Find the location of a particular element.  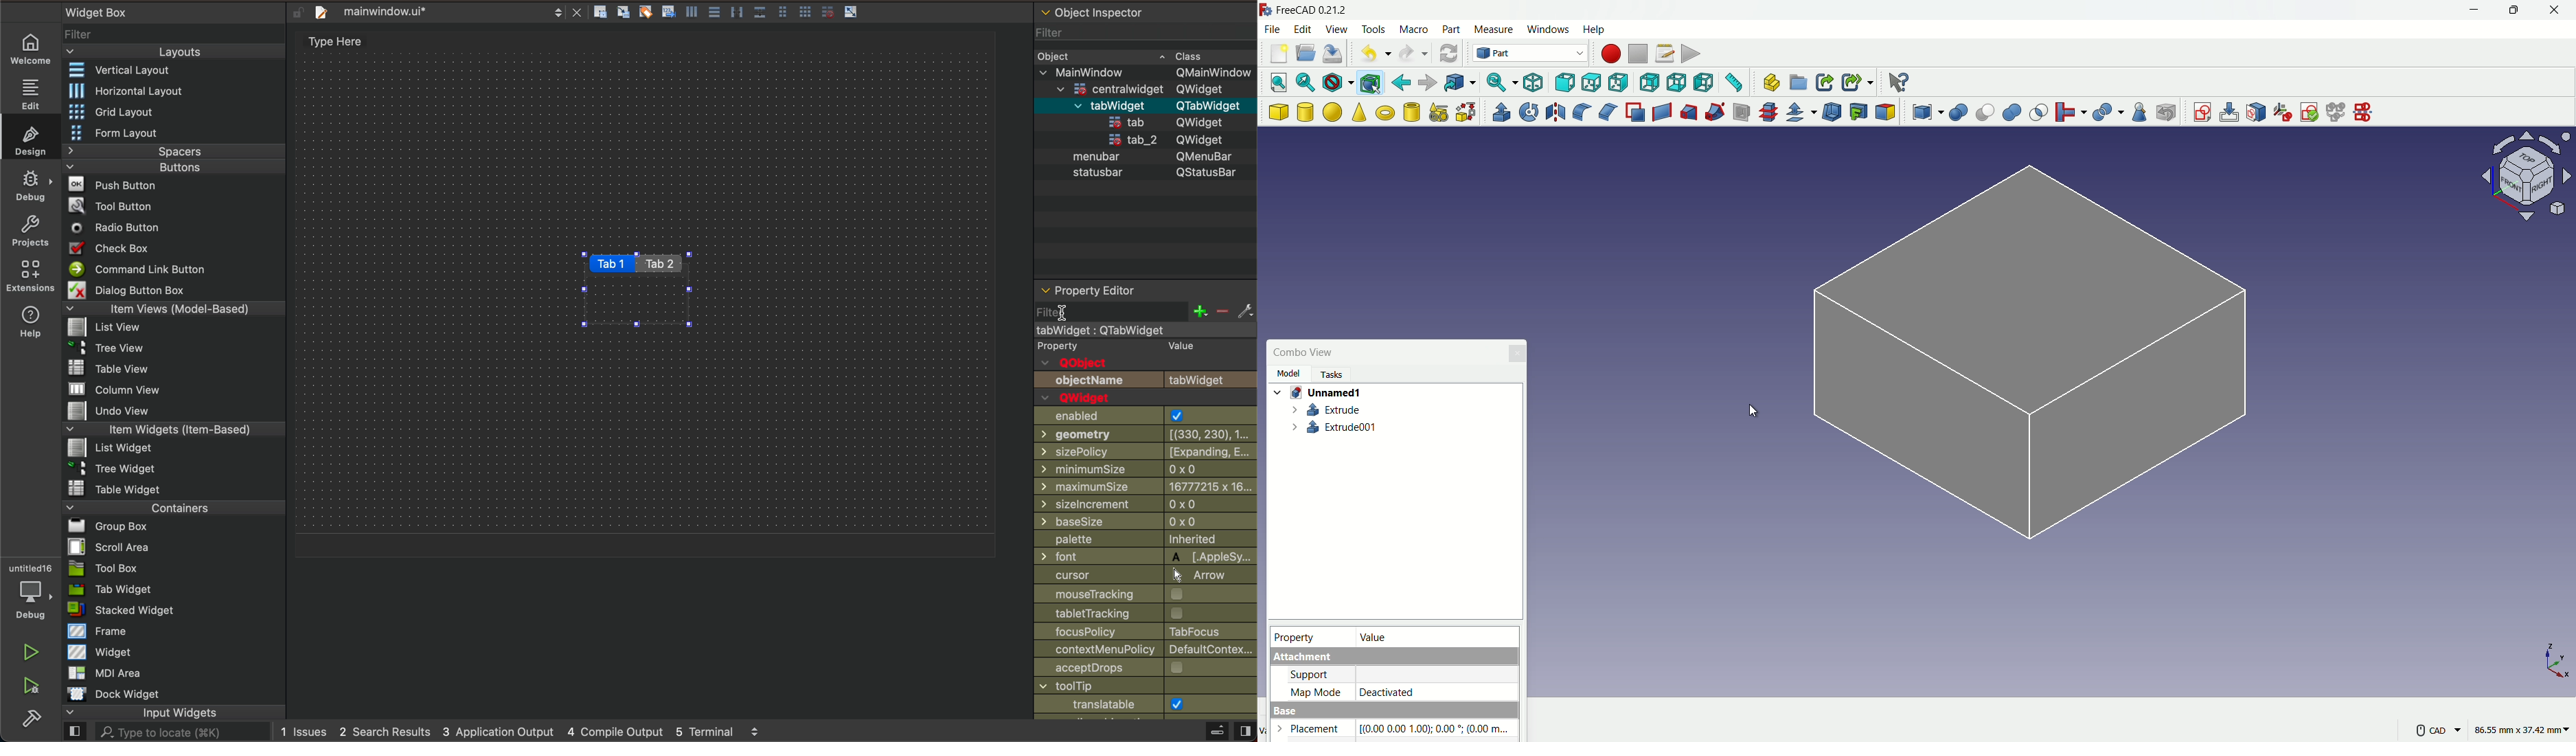

right view is located at coordinates (1617, 84).